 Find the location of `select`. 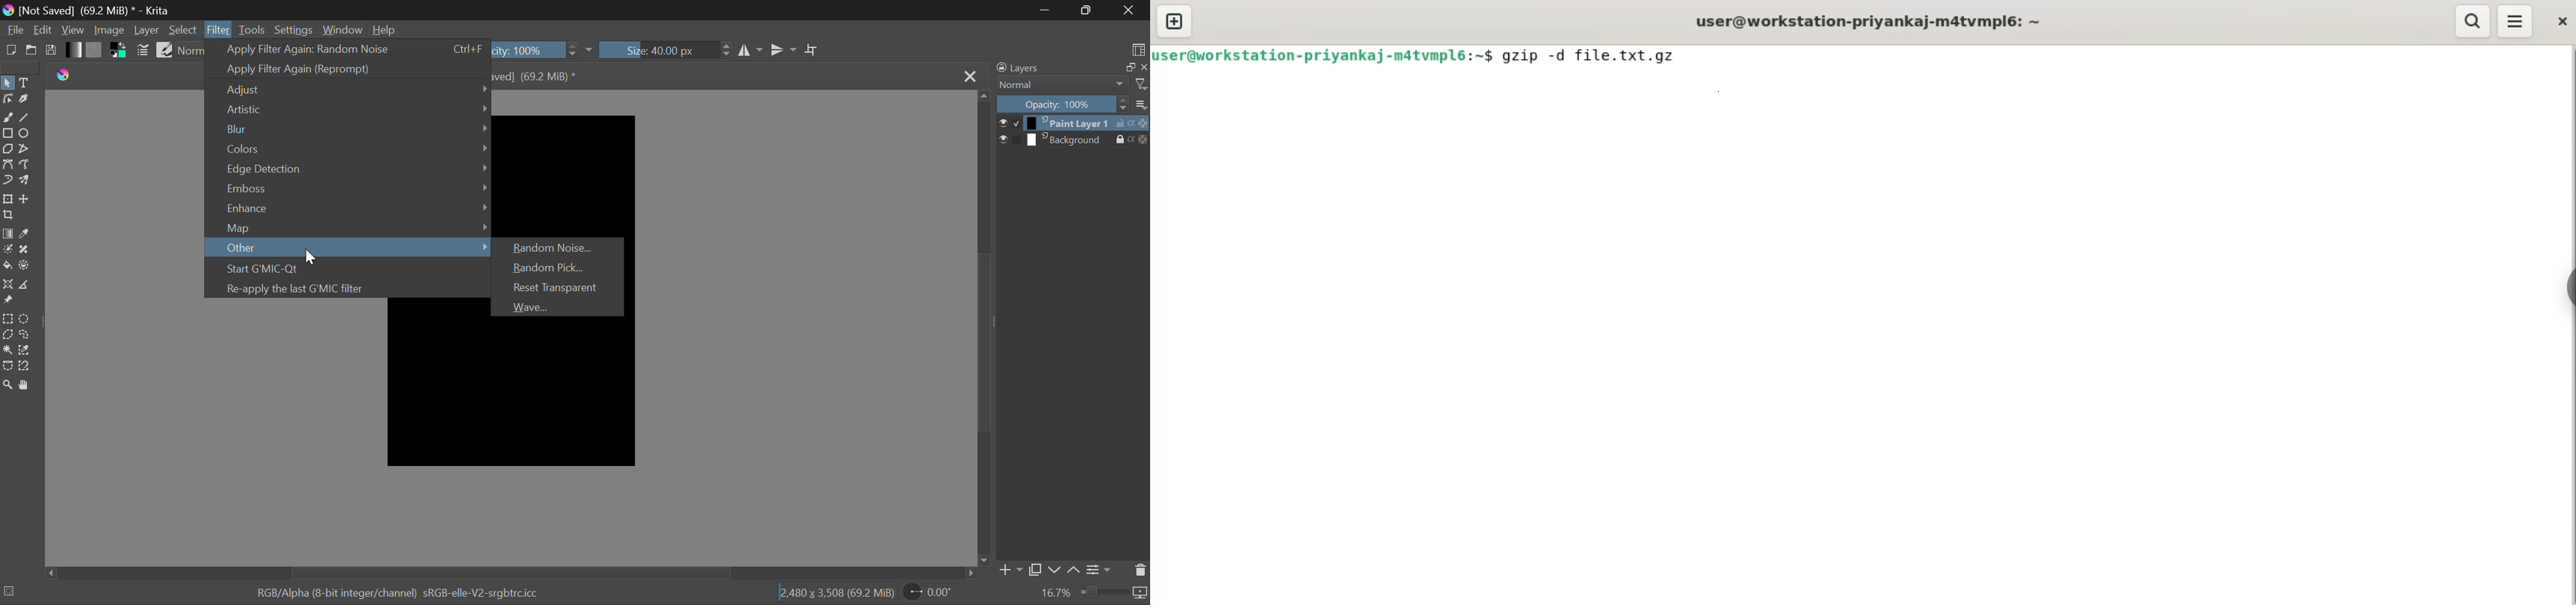

select is located at coordinates (1001, 122).